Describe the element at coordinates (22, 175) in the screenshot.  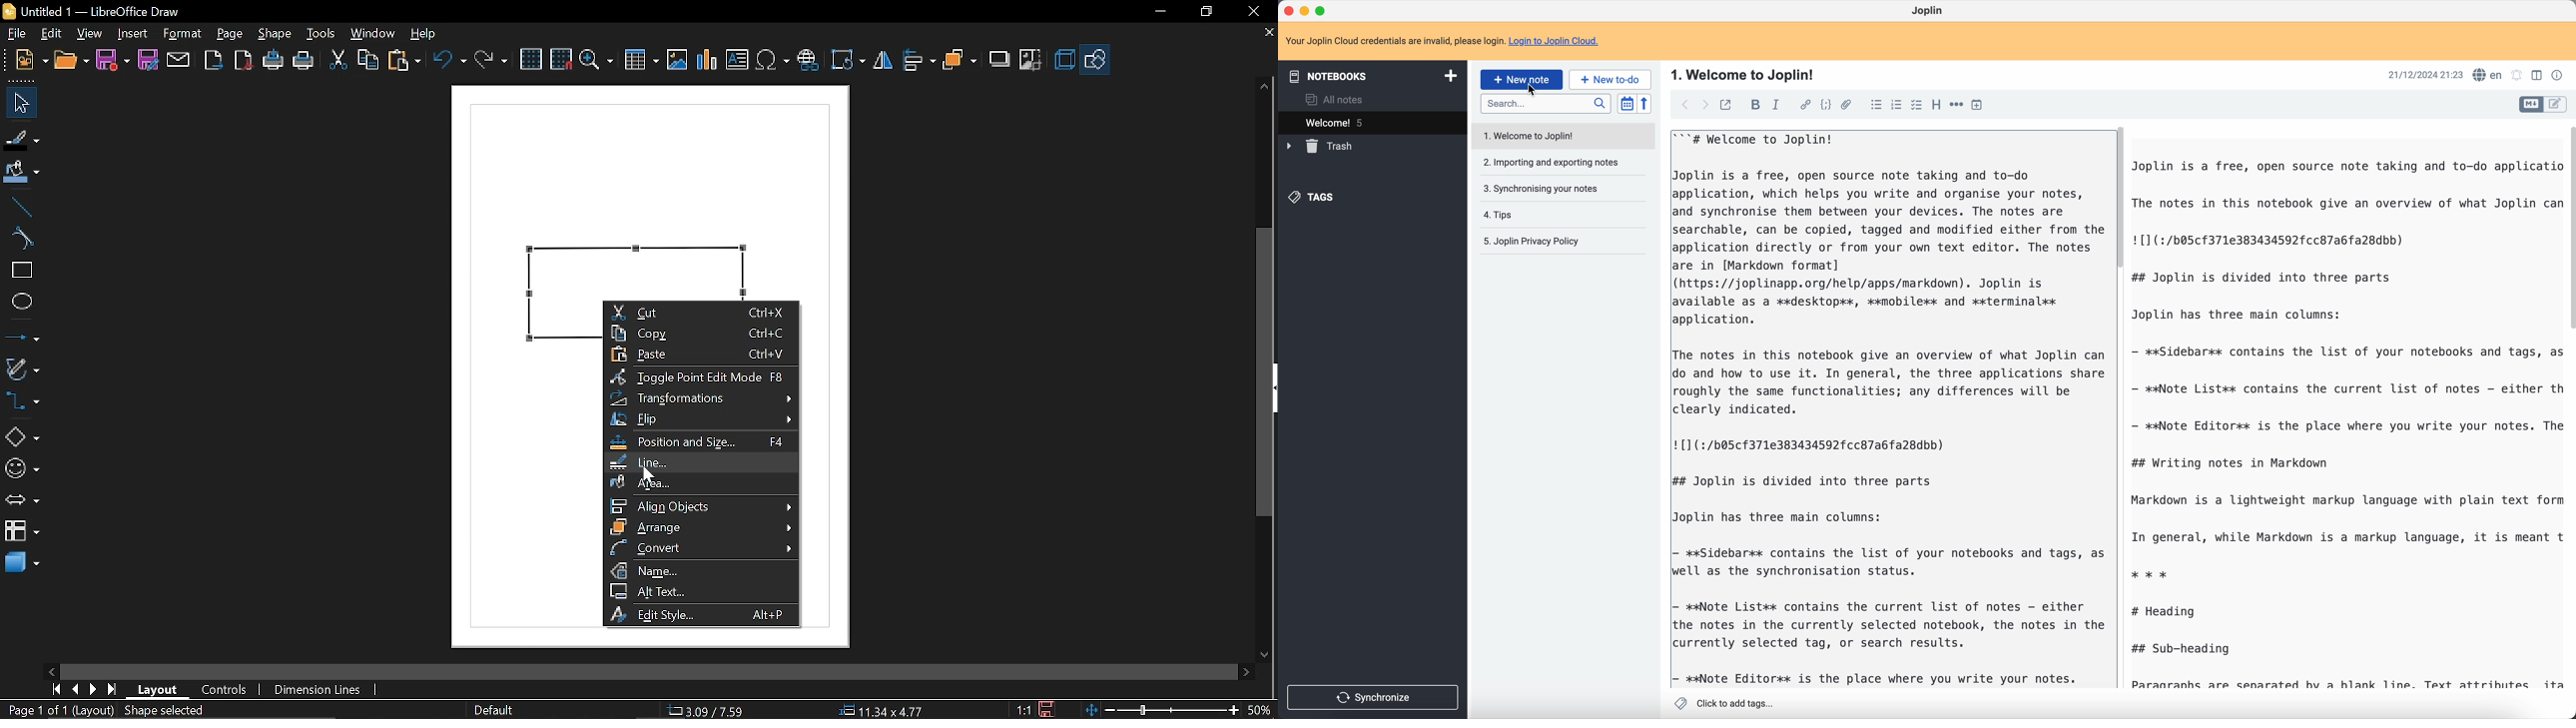
I see `Fill color` at that location.